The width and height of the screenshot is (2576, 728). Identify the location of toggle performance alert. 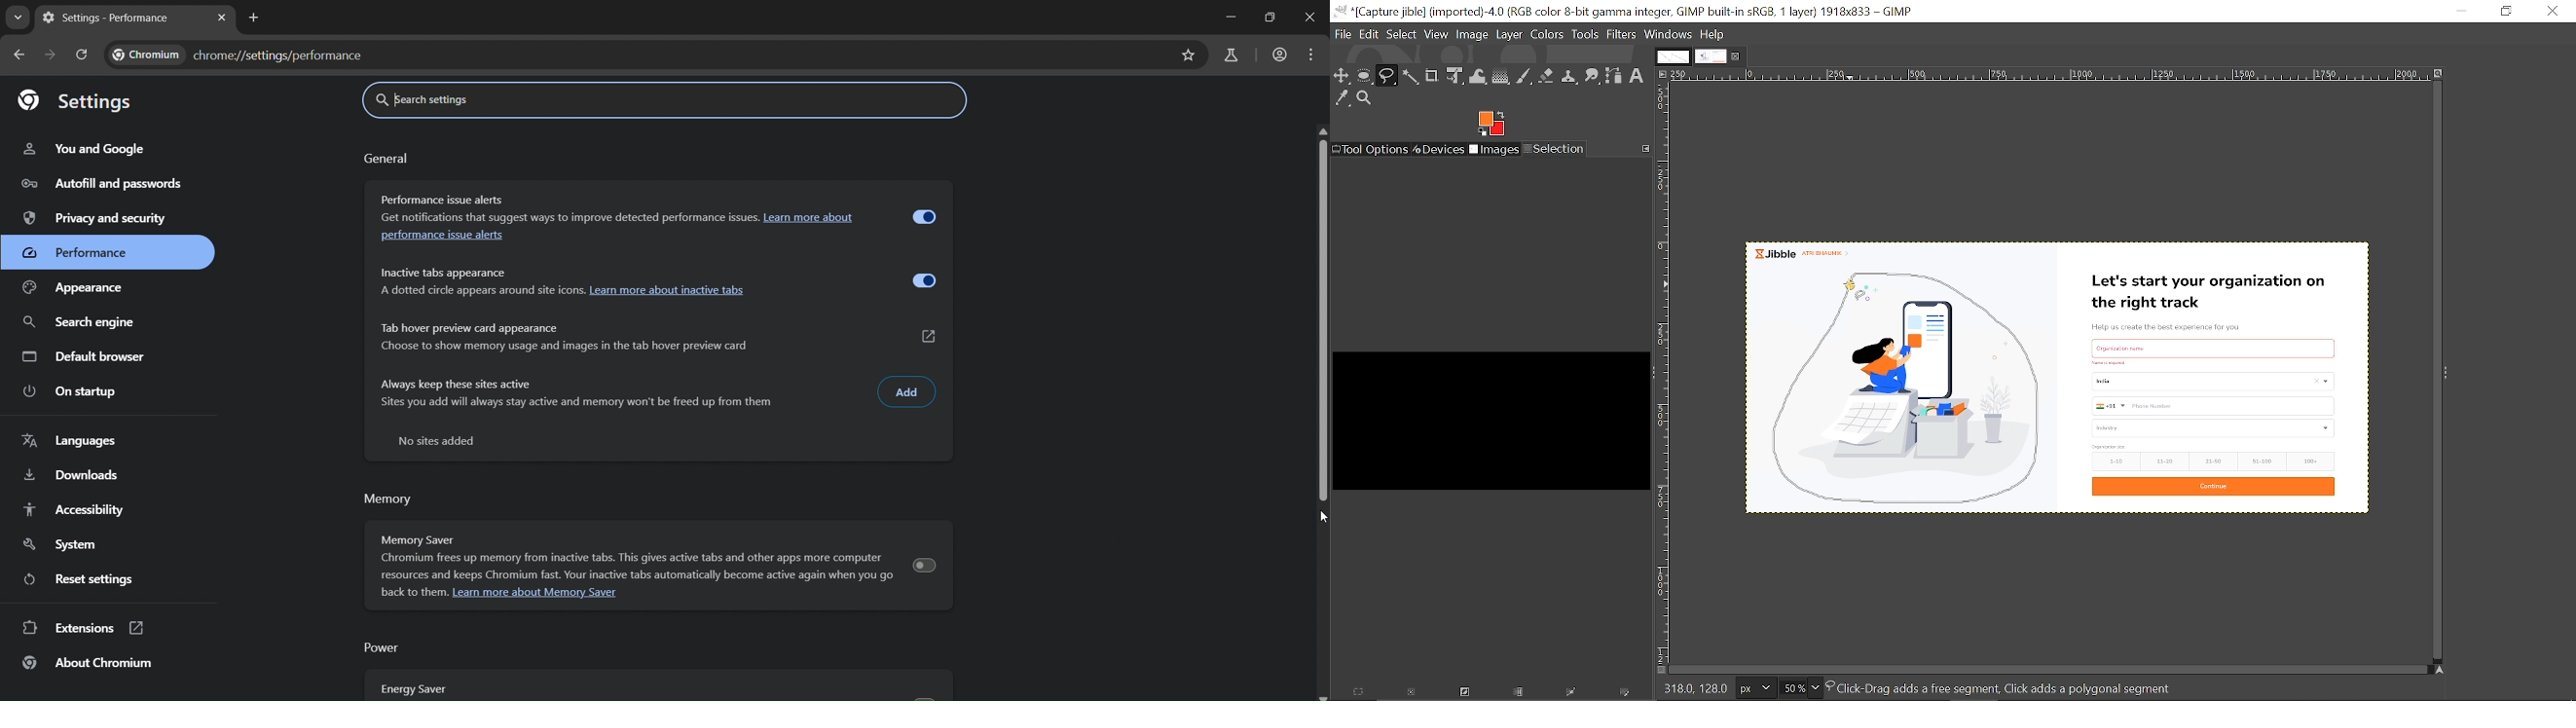
(923, 218).